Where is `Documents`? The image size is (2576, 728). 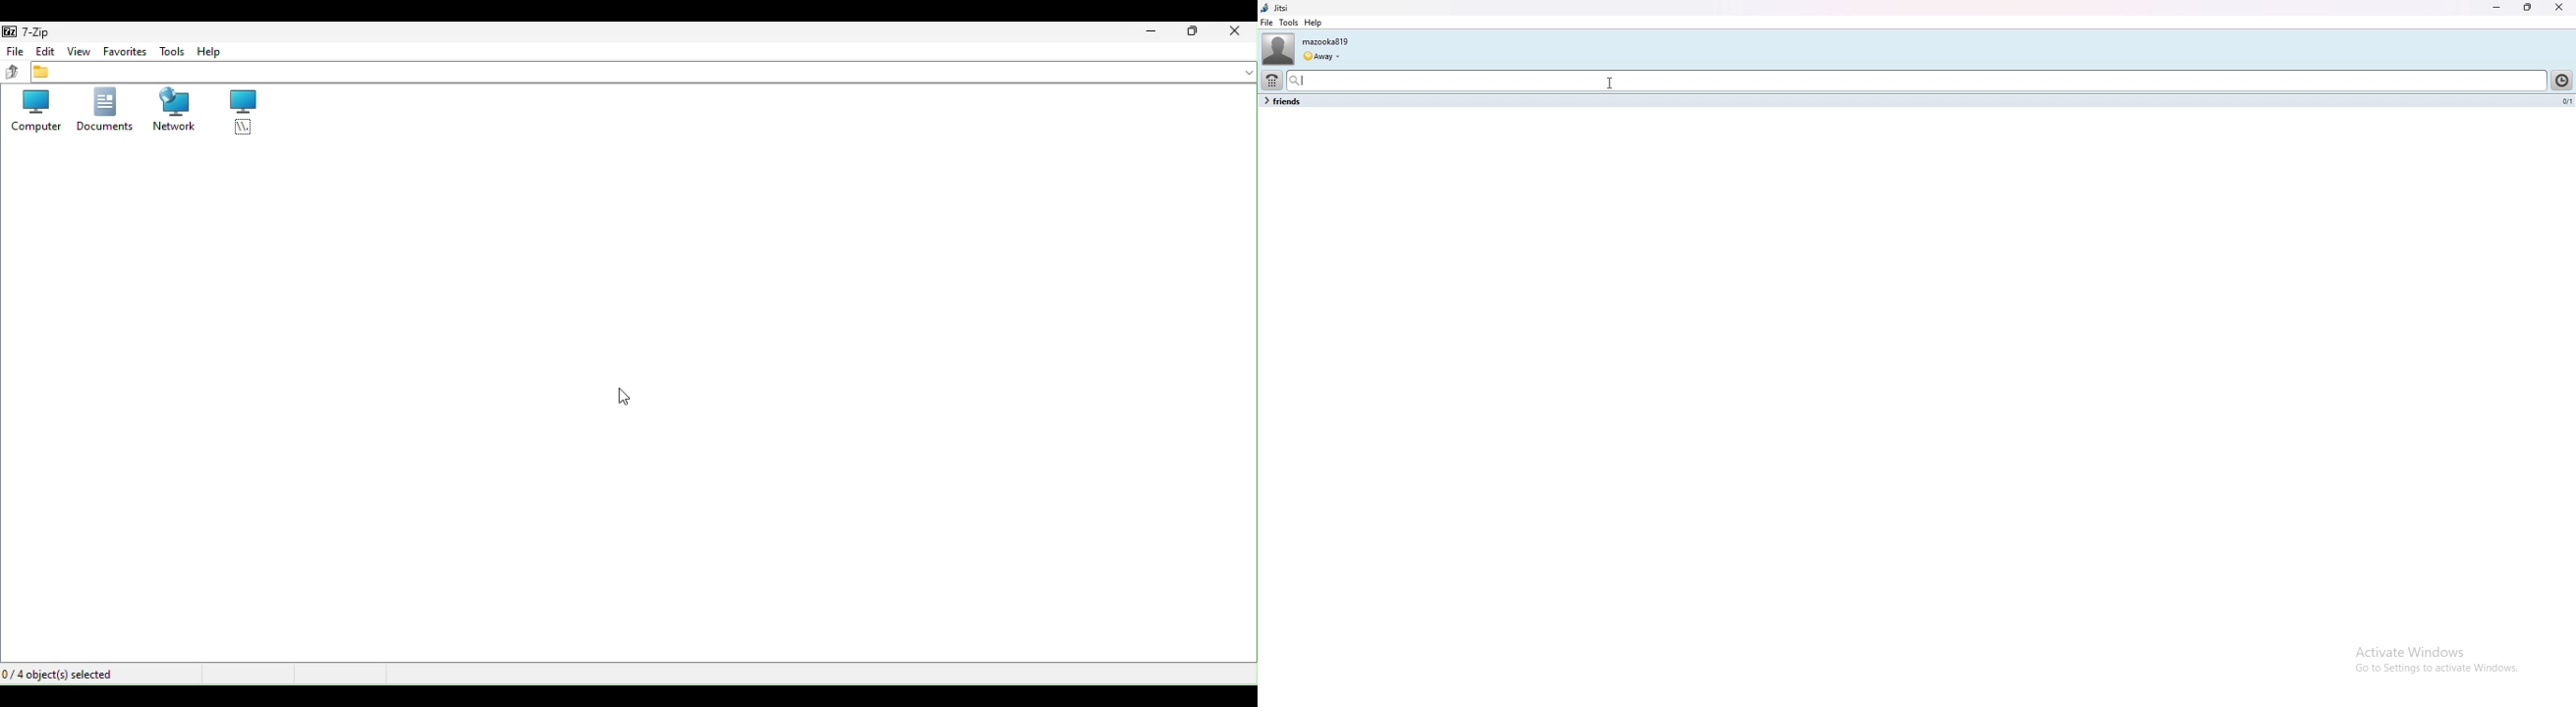 Documents is located at coordinates (103, 110).